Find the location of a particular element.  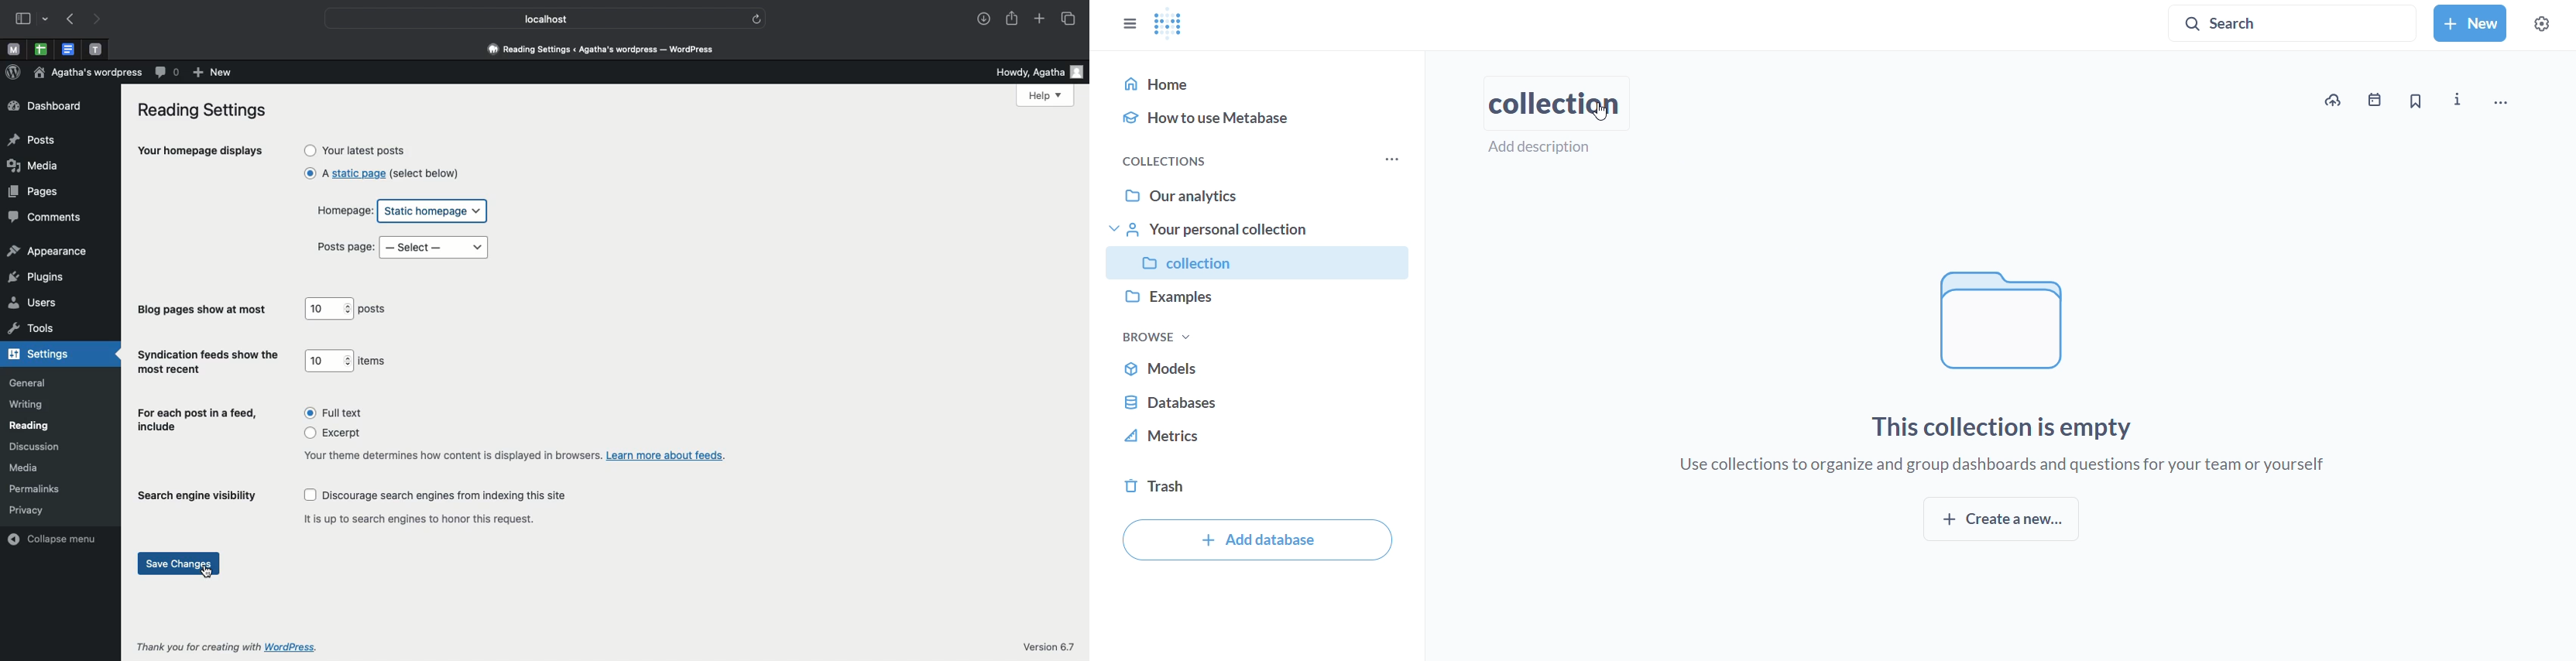

search is located at coordinates (2293, 21).